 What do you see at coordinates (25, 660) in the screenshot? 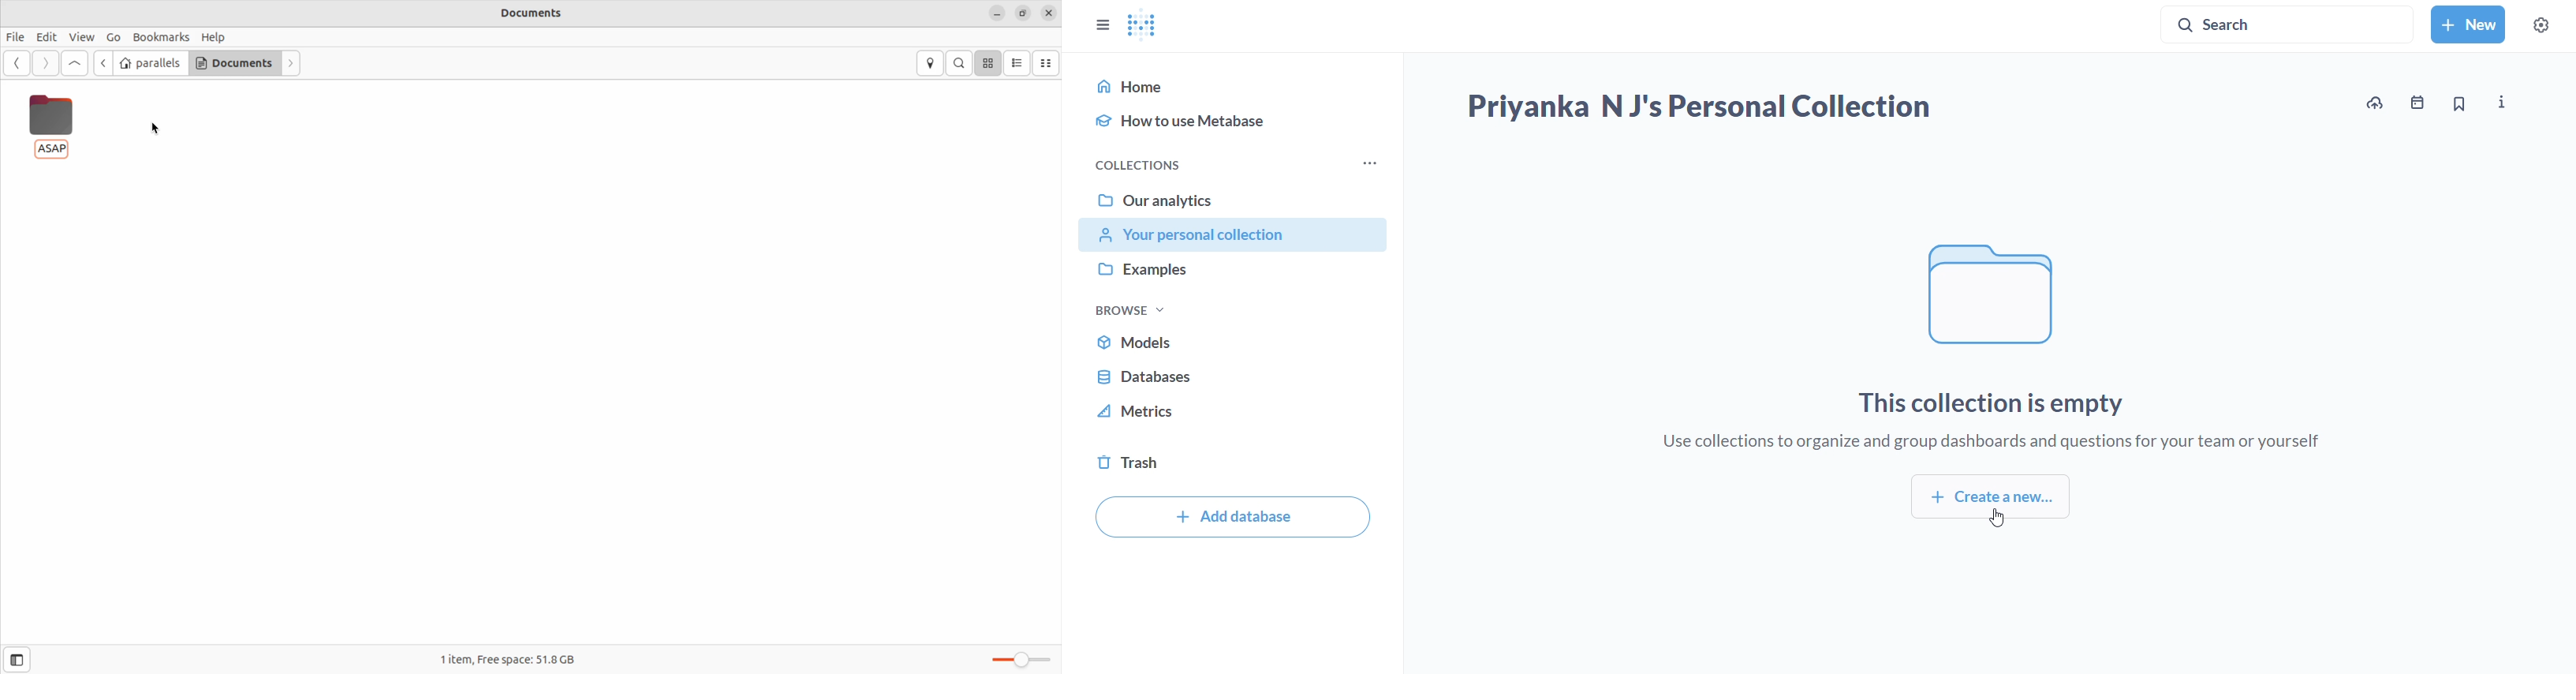
I see `open sidebar` at bounding box center [25, 660].